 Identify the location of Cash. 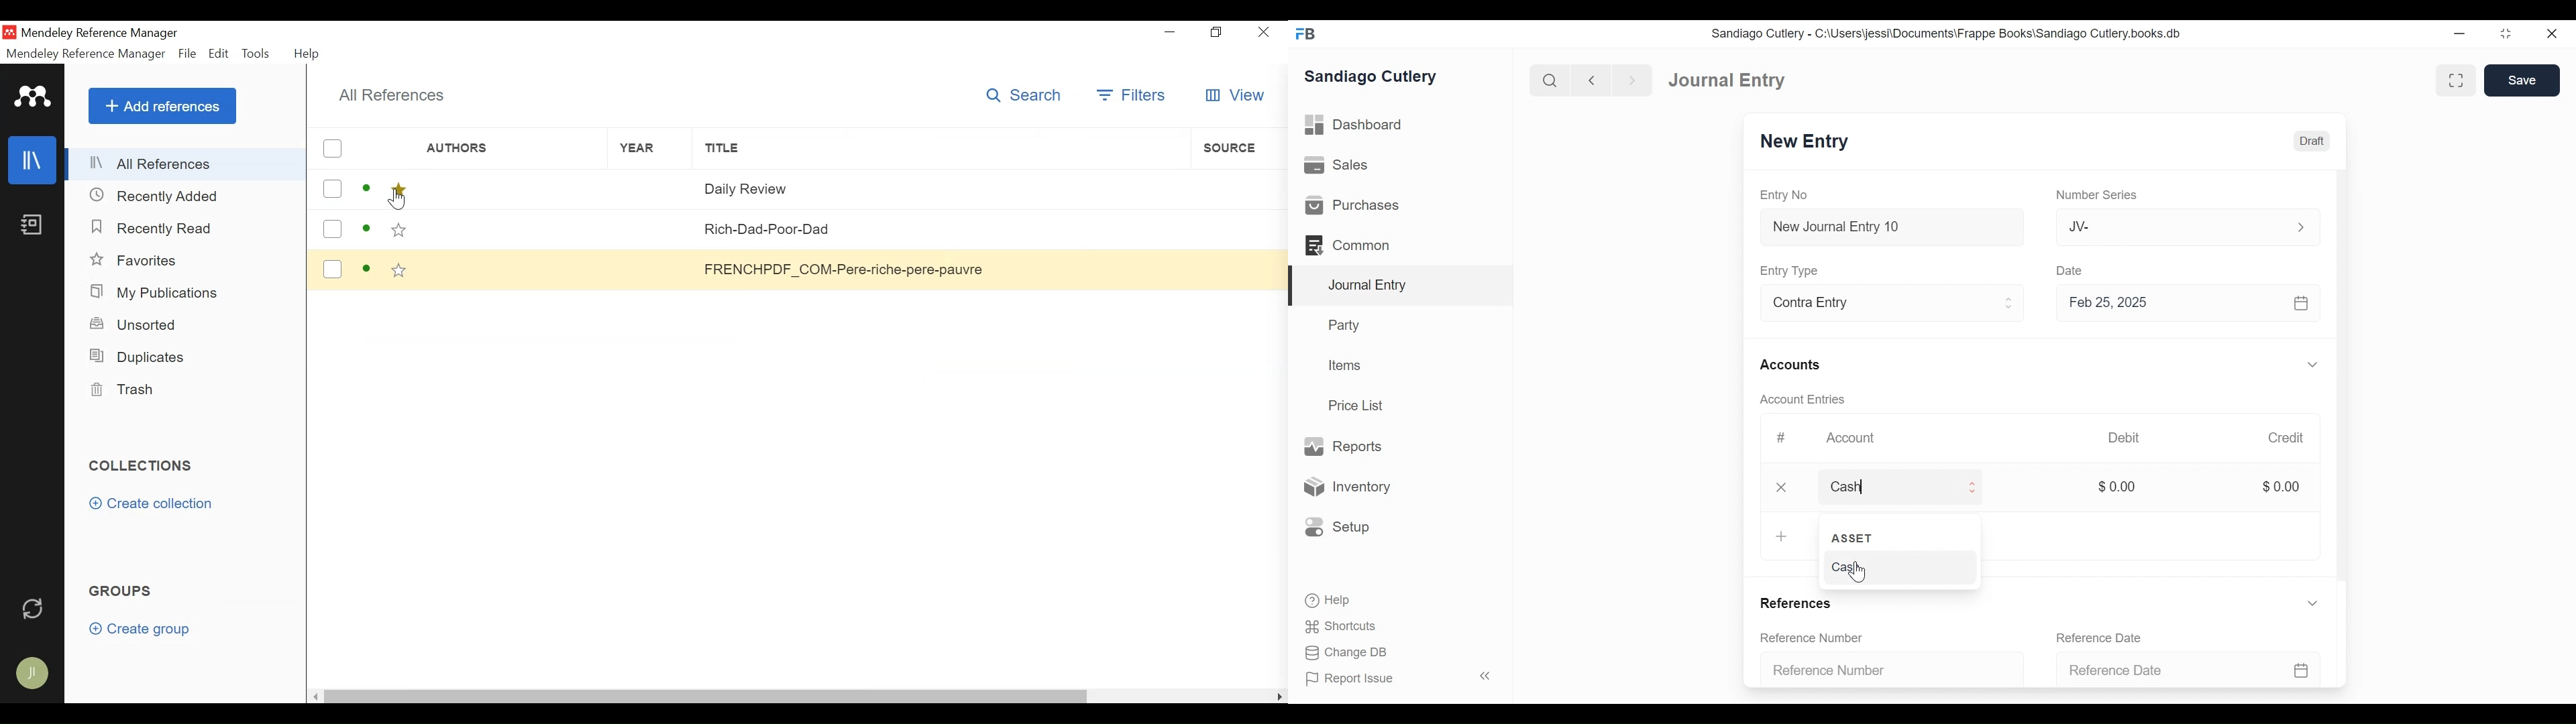
(1886, 486).